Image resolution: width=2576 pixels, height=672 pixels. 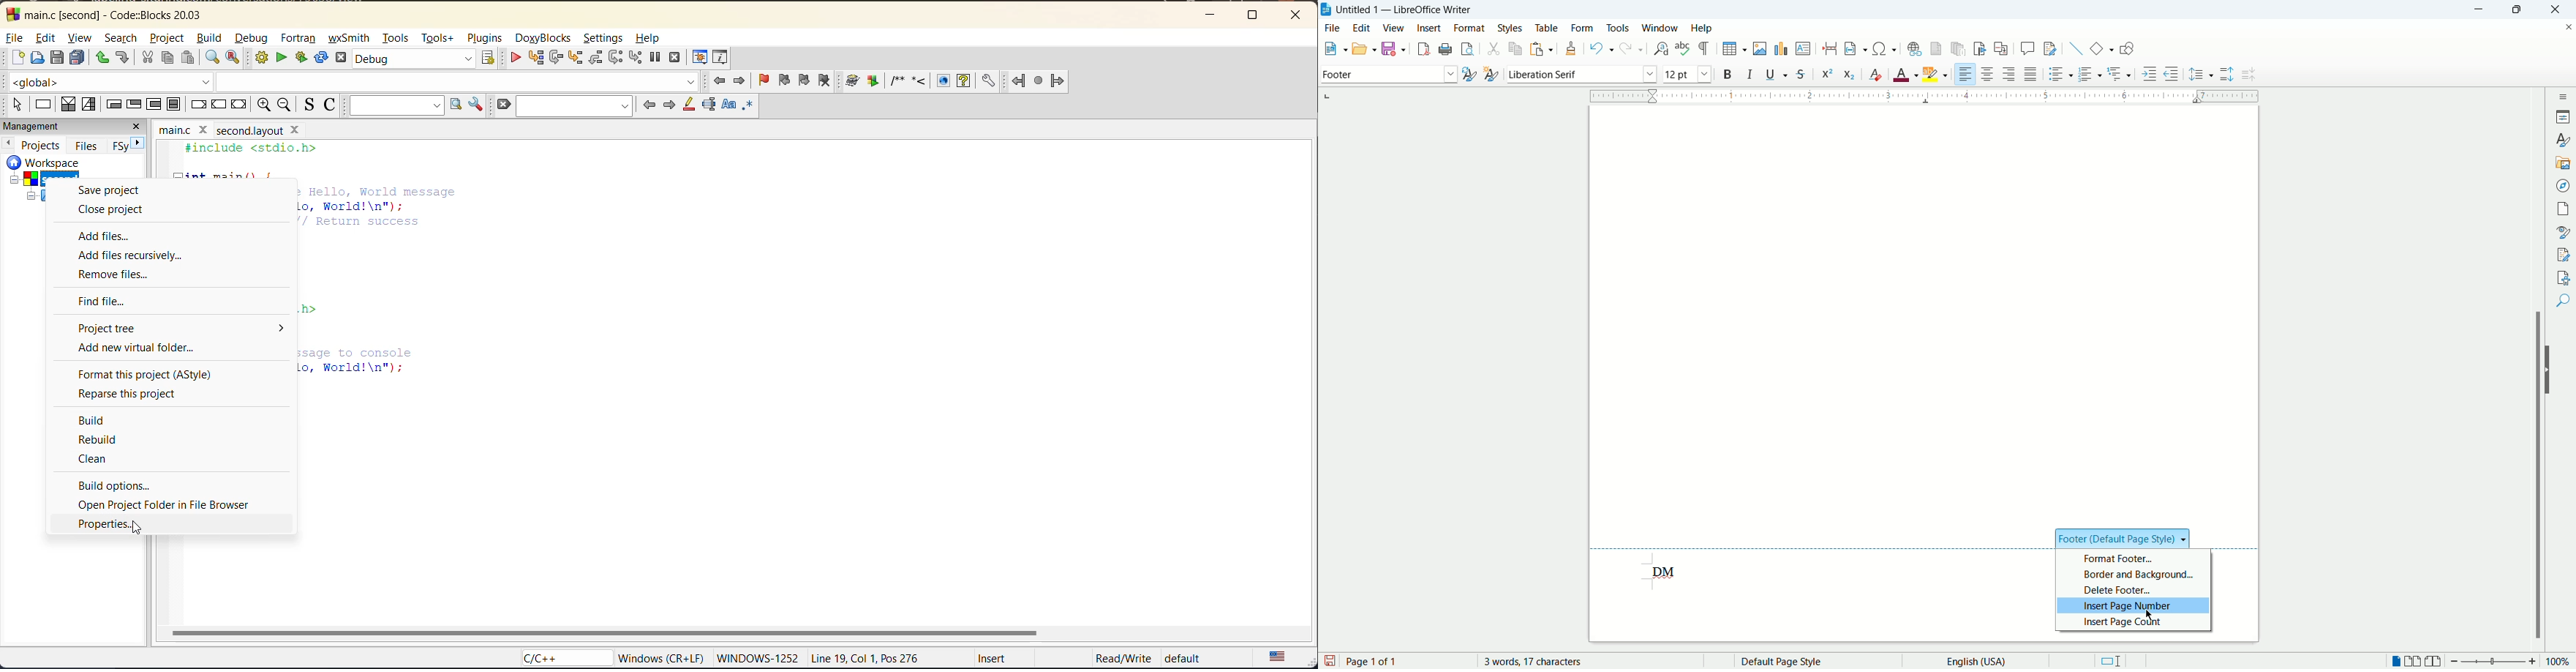 What do you see at coordinates (339, 57) in the screenshot?
I see `abort` at bounding box center [339, 57].